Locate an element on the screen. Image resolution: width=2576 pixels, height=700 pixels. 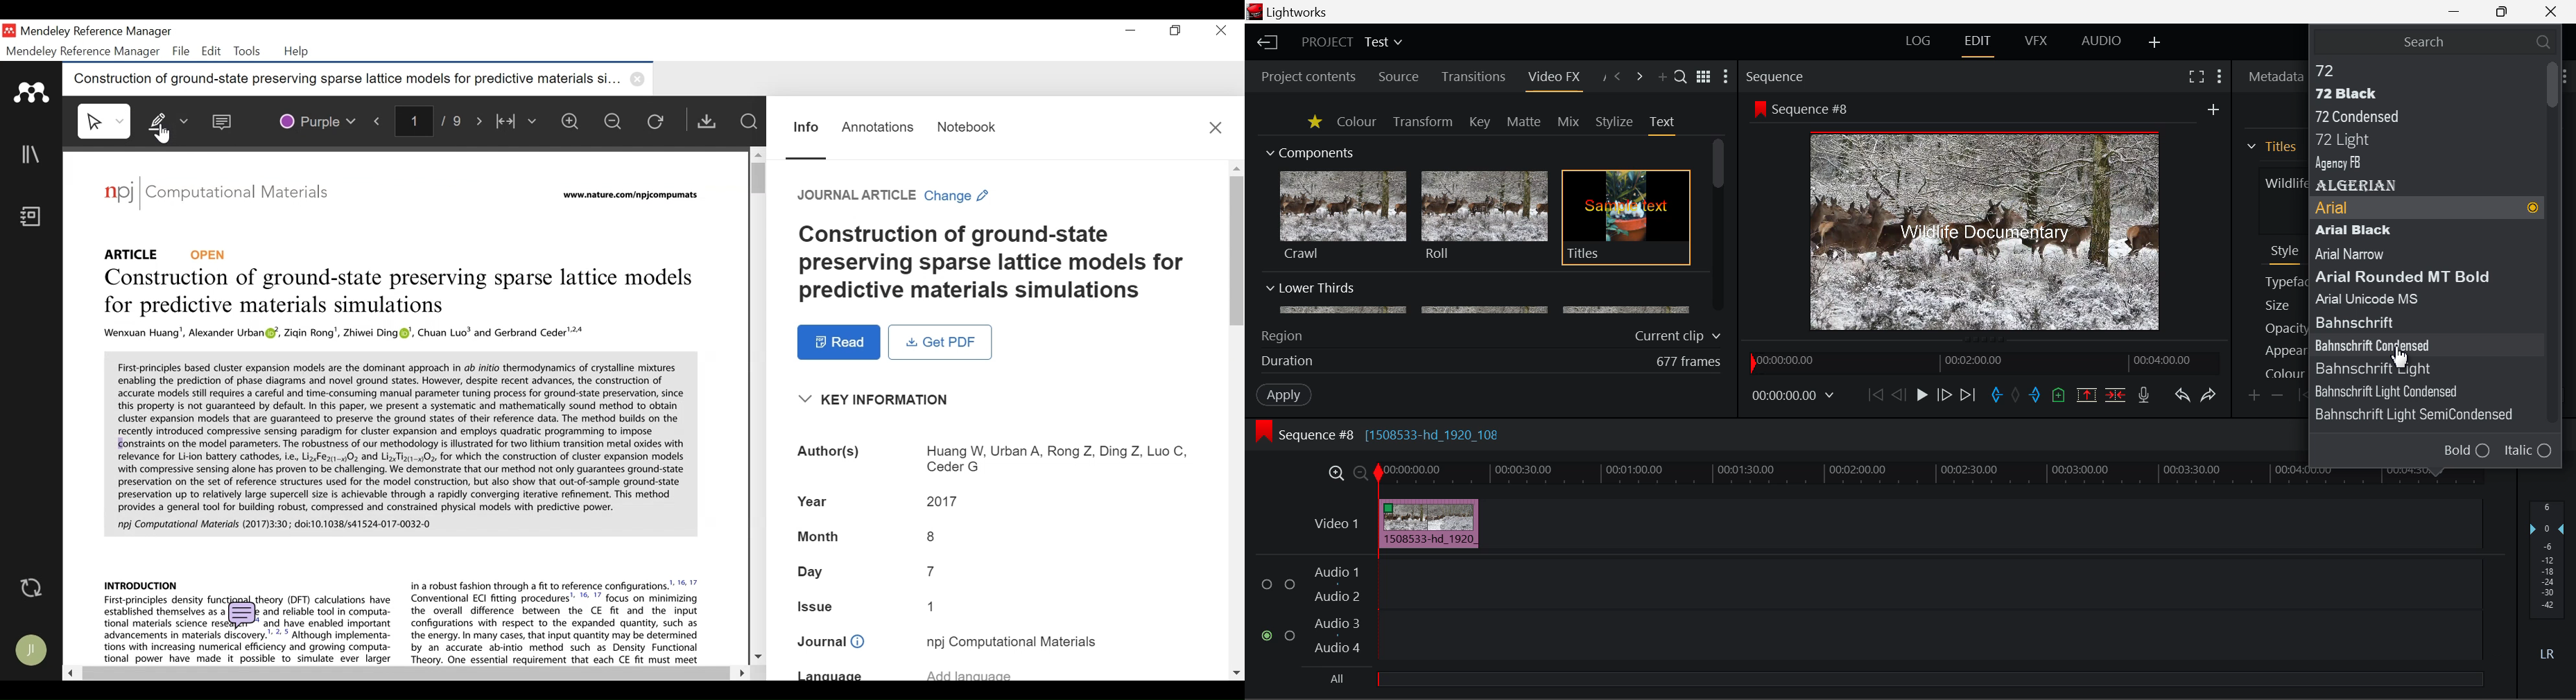
Add keyframe is located at coordinates (2256, 396).